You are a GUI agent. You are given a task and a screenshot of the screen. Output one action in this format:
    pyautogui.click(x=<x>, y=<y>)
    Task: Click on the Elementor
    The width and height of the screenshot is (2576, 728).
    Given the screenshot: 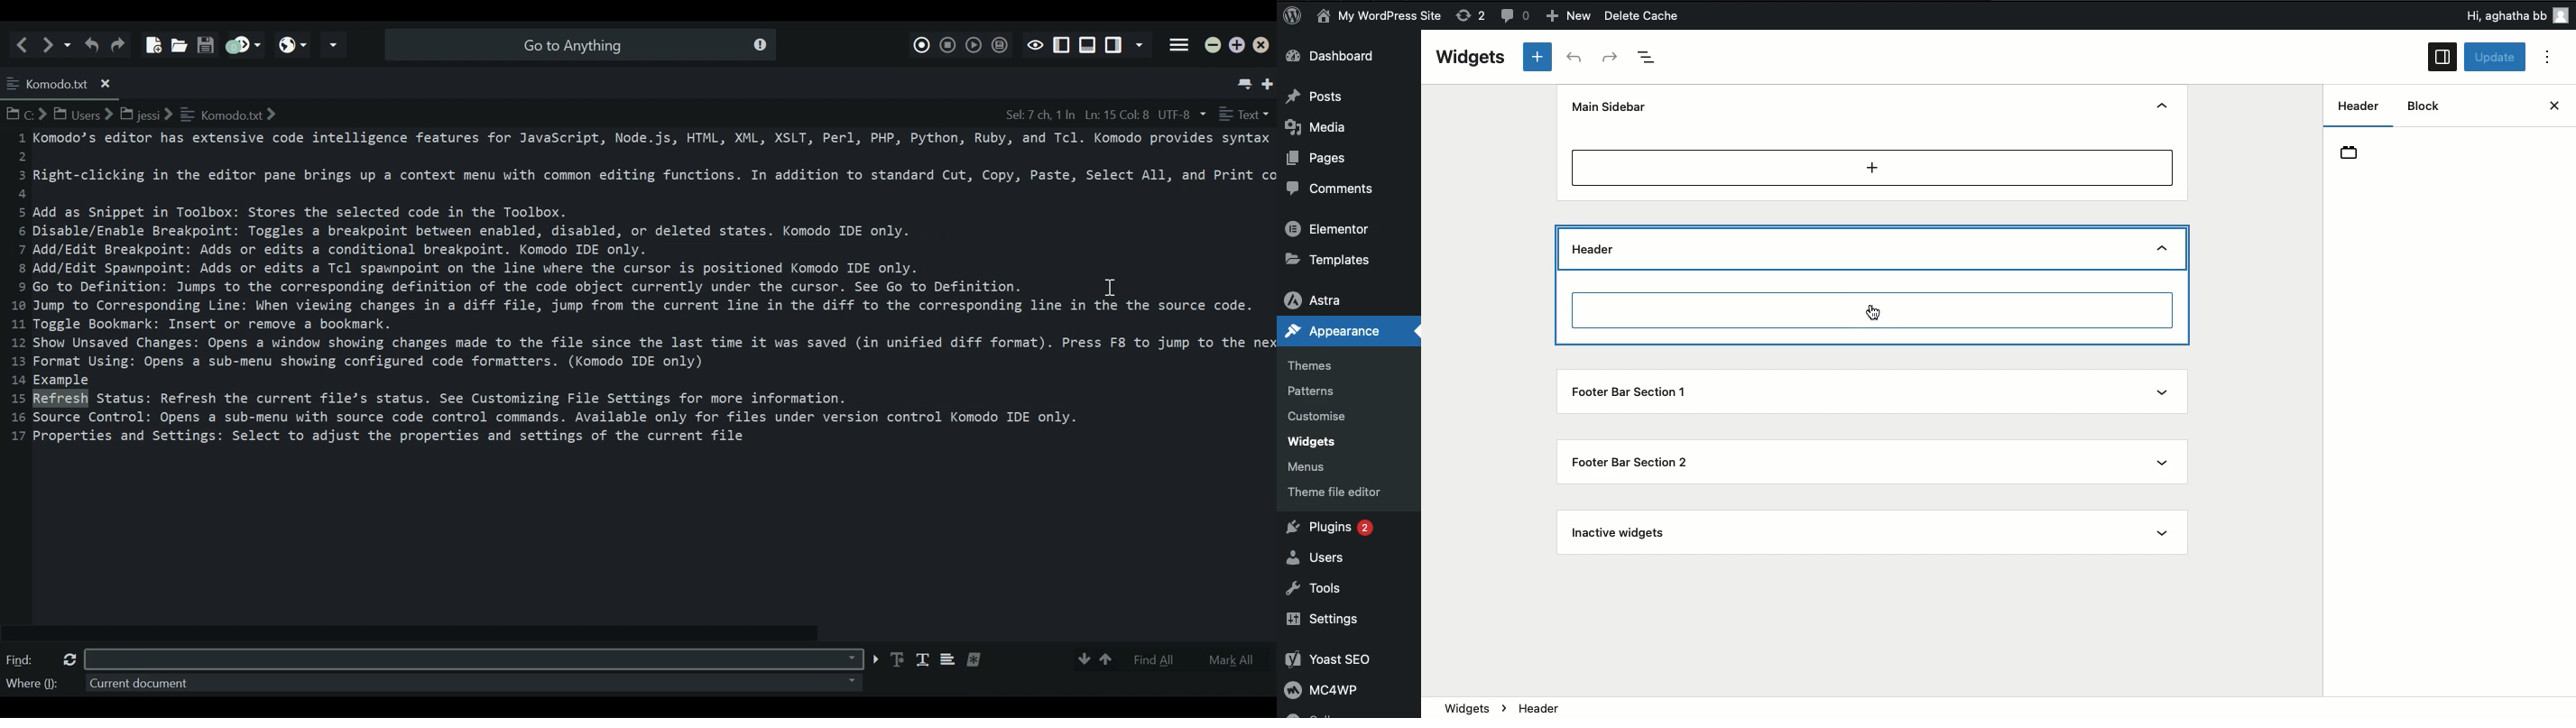 What is the action you would take?
    pyautogui.click(x=1331, y=230)
    